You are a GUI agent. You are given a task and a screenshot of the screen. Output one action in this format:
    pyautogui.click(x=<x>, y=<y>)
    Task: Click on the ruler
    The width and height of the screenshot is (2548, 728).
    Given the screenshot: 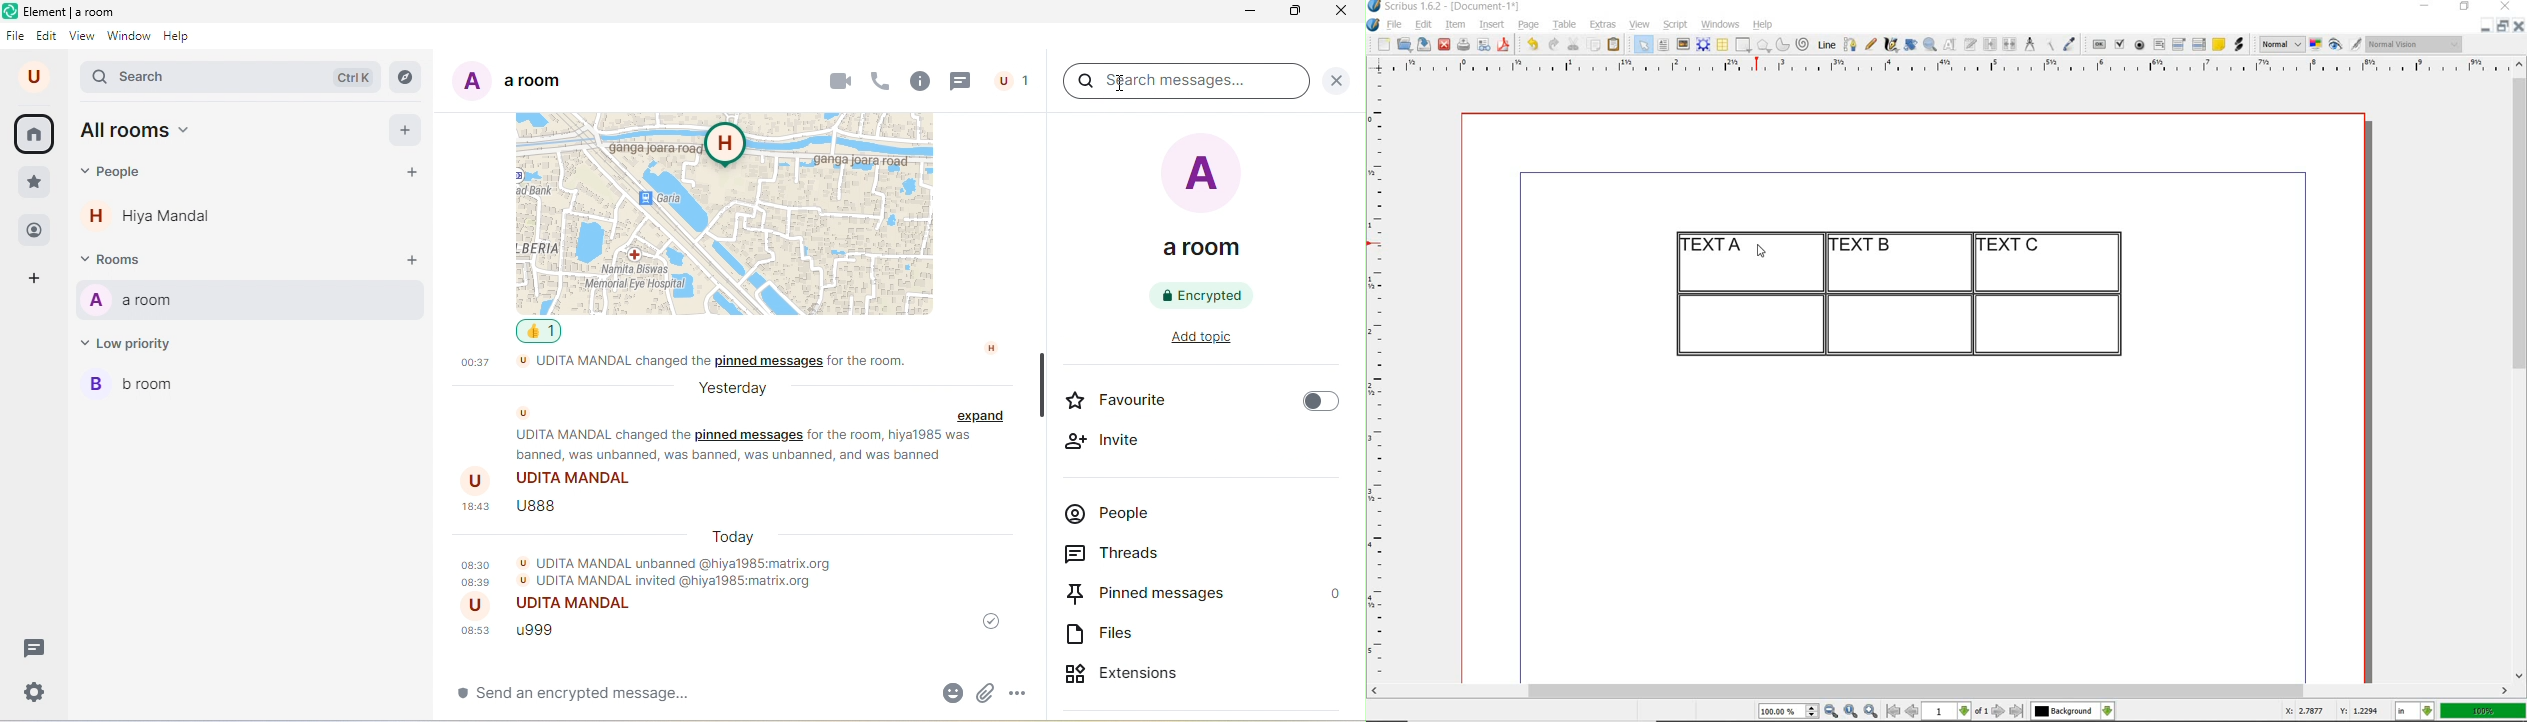 What is the action you would take?
    pyautogui.click(x=1956, y=67)
    